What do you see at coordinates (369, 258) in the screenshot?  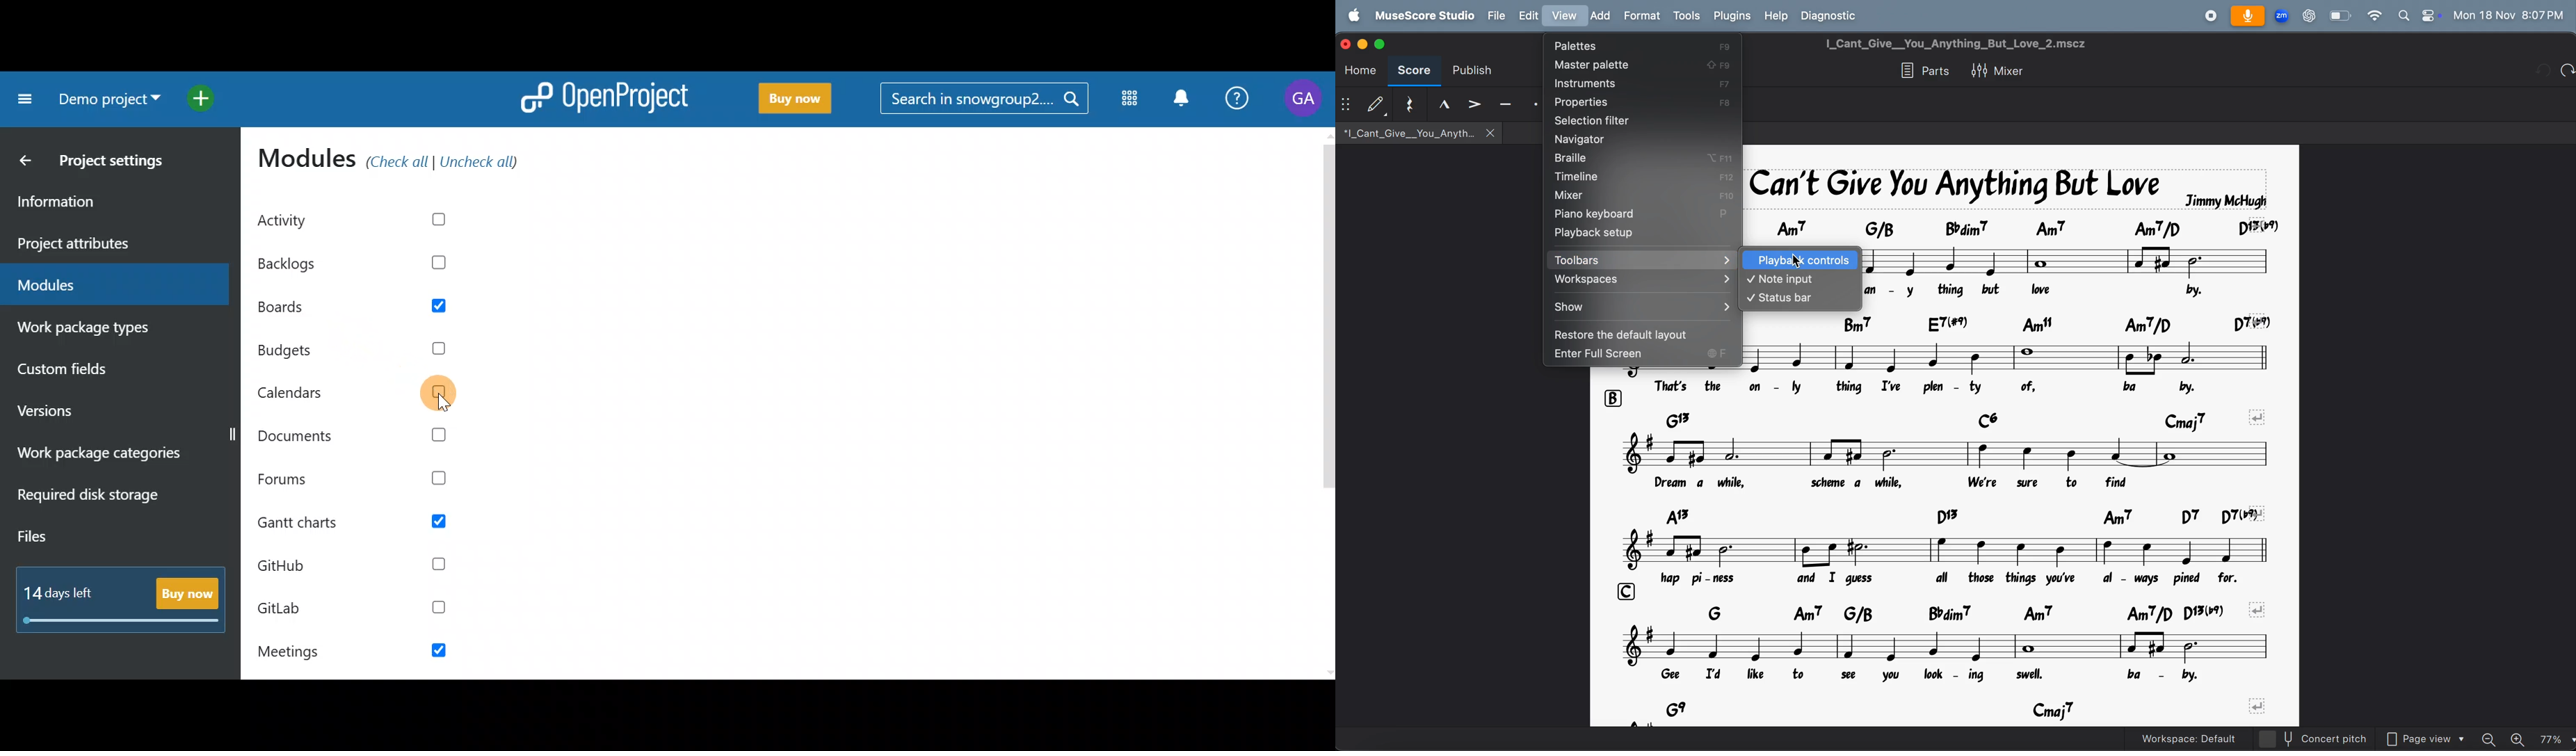 I see `Backlogs` at bounding box center [369, 258].